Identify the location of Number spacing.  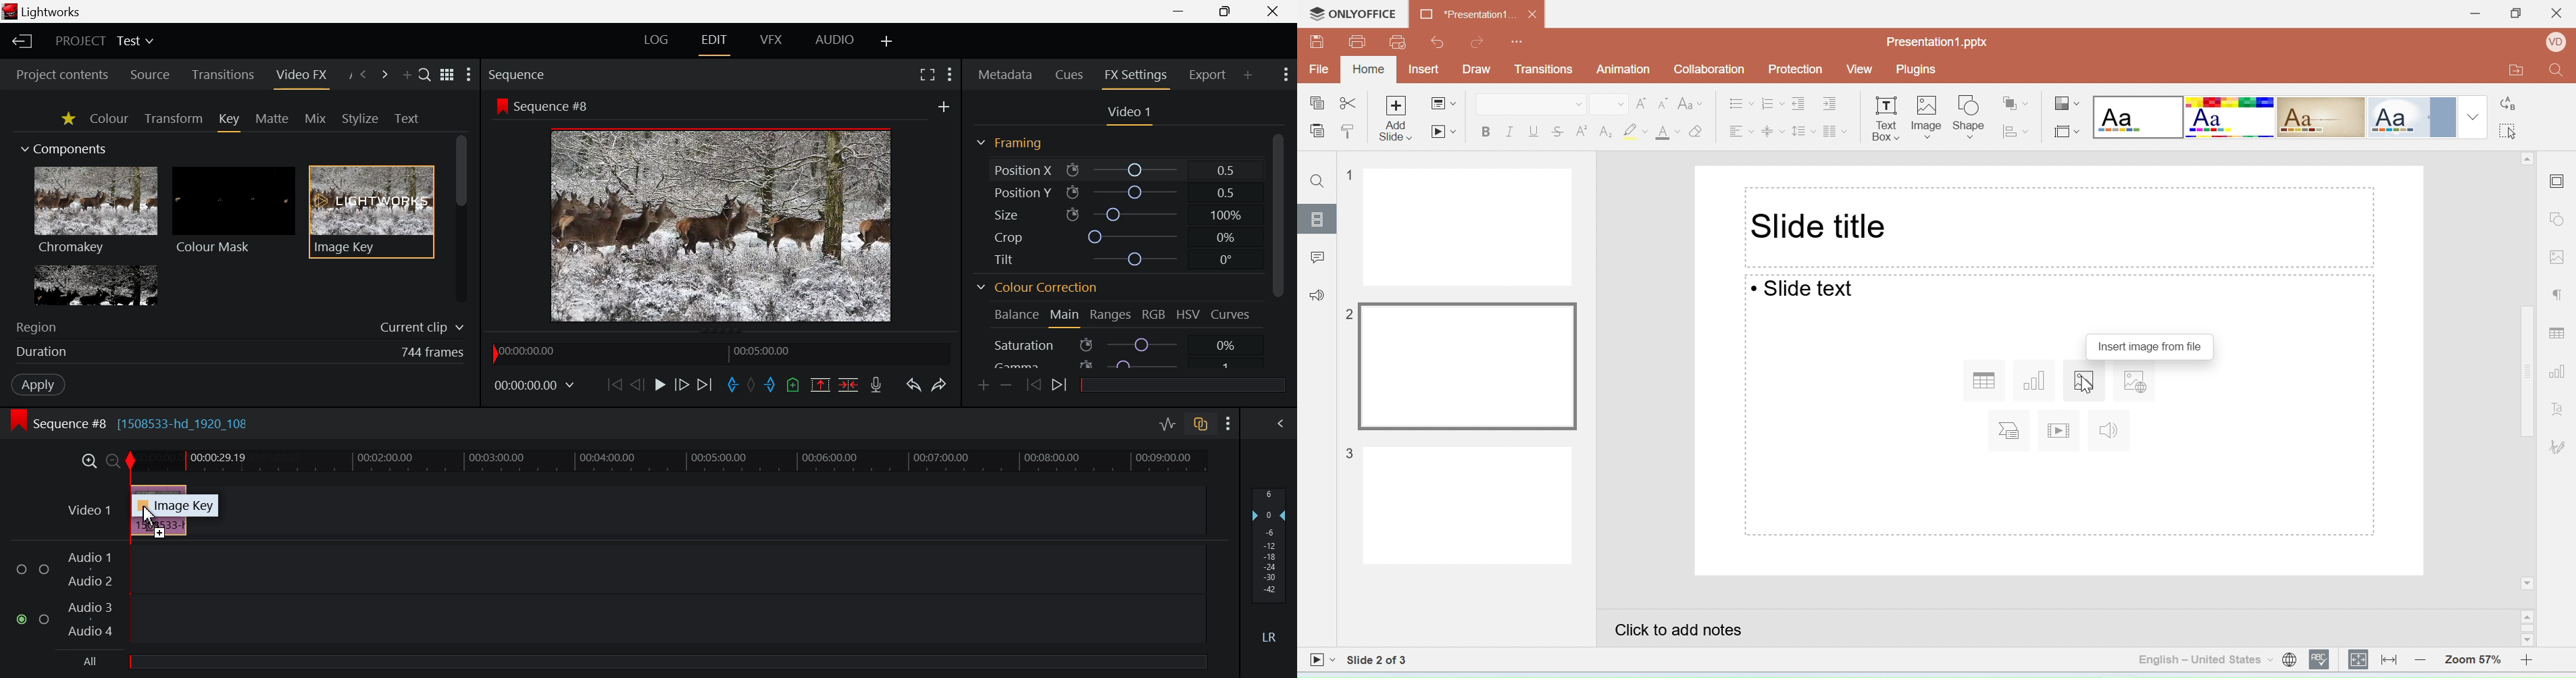
(1774, 102).